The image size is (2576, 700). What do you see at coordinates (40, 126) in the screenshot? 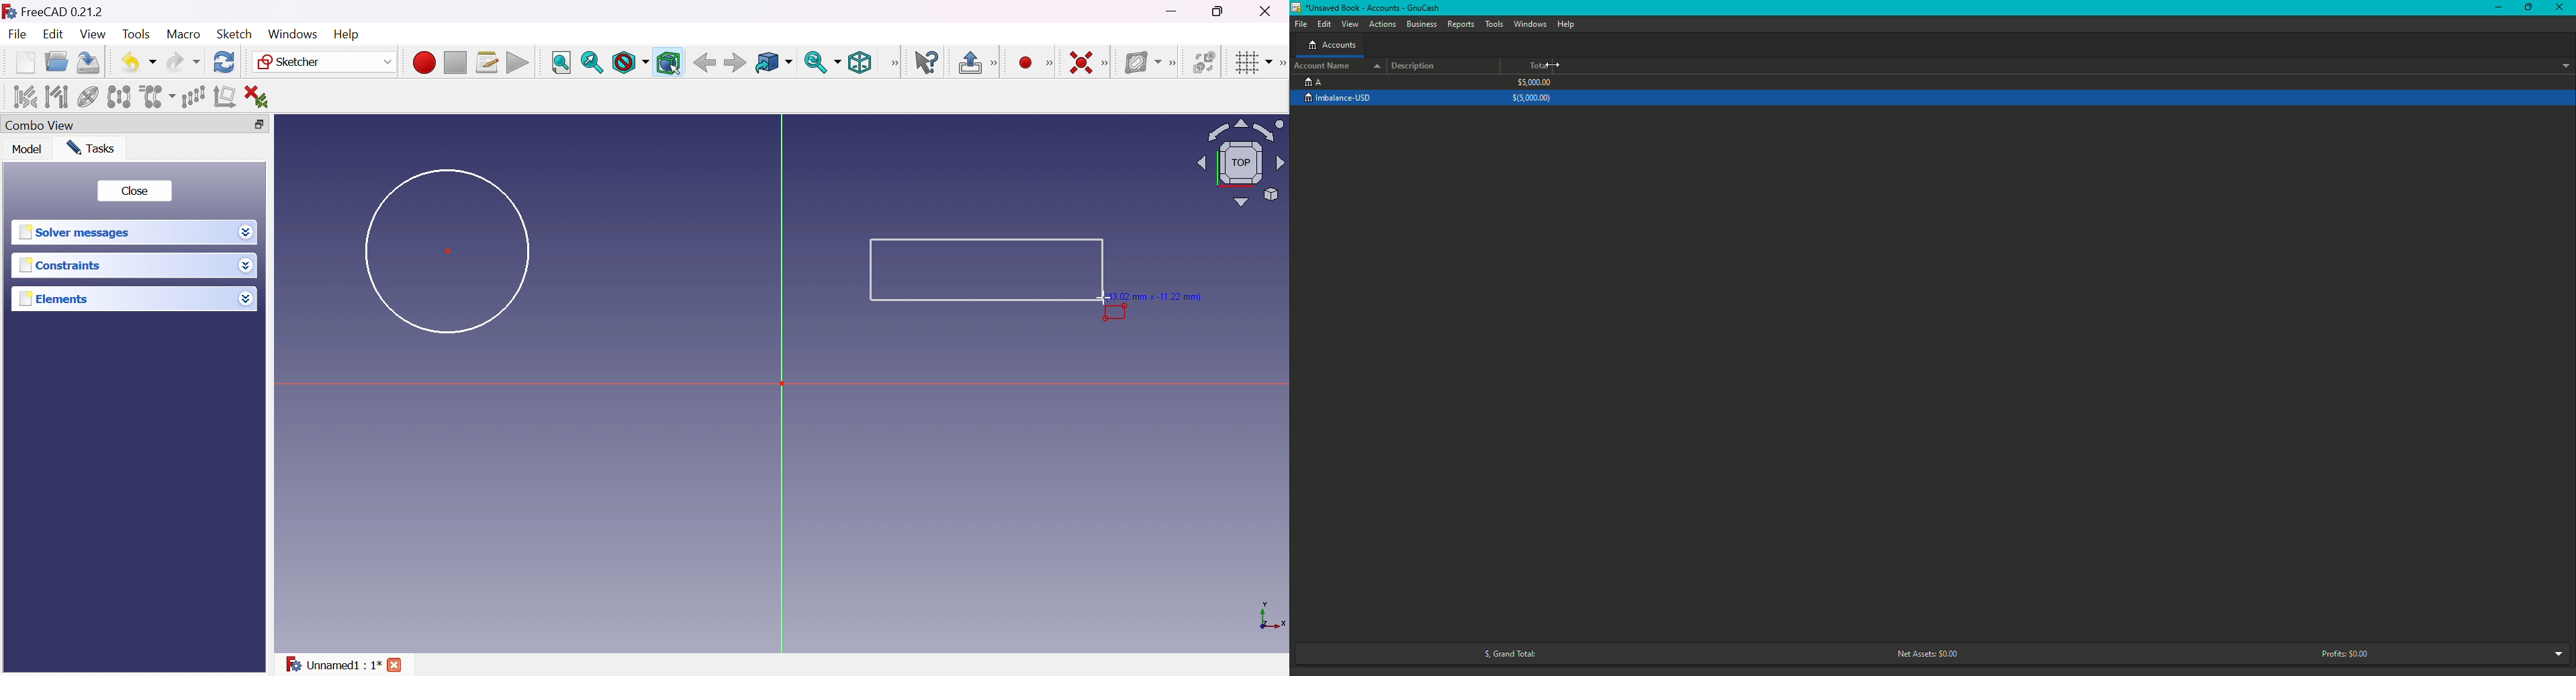
I see `Combo view` at bounding box center [40, 126].